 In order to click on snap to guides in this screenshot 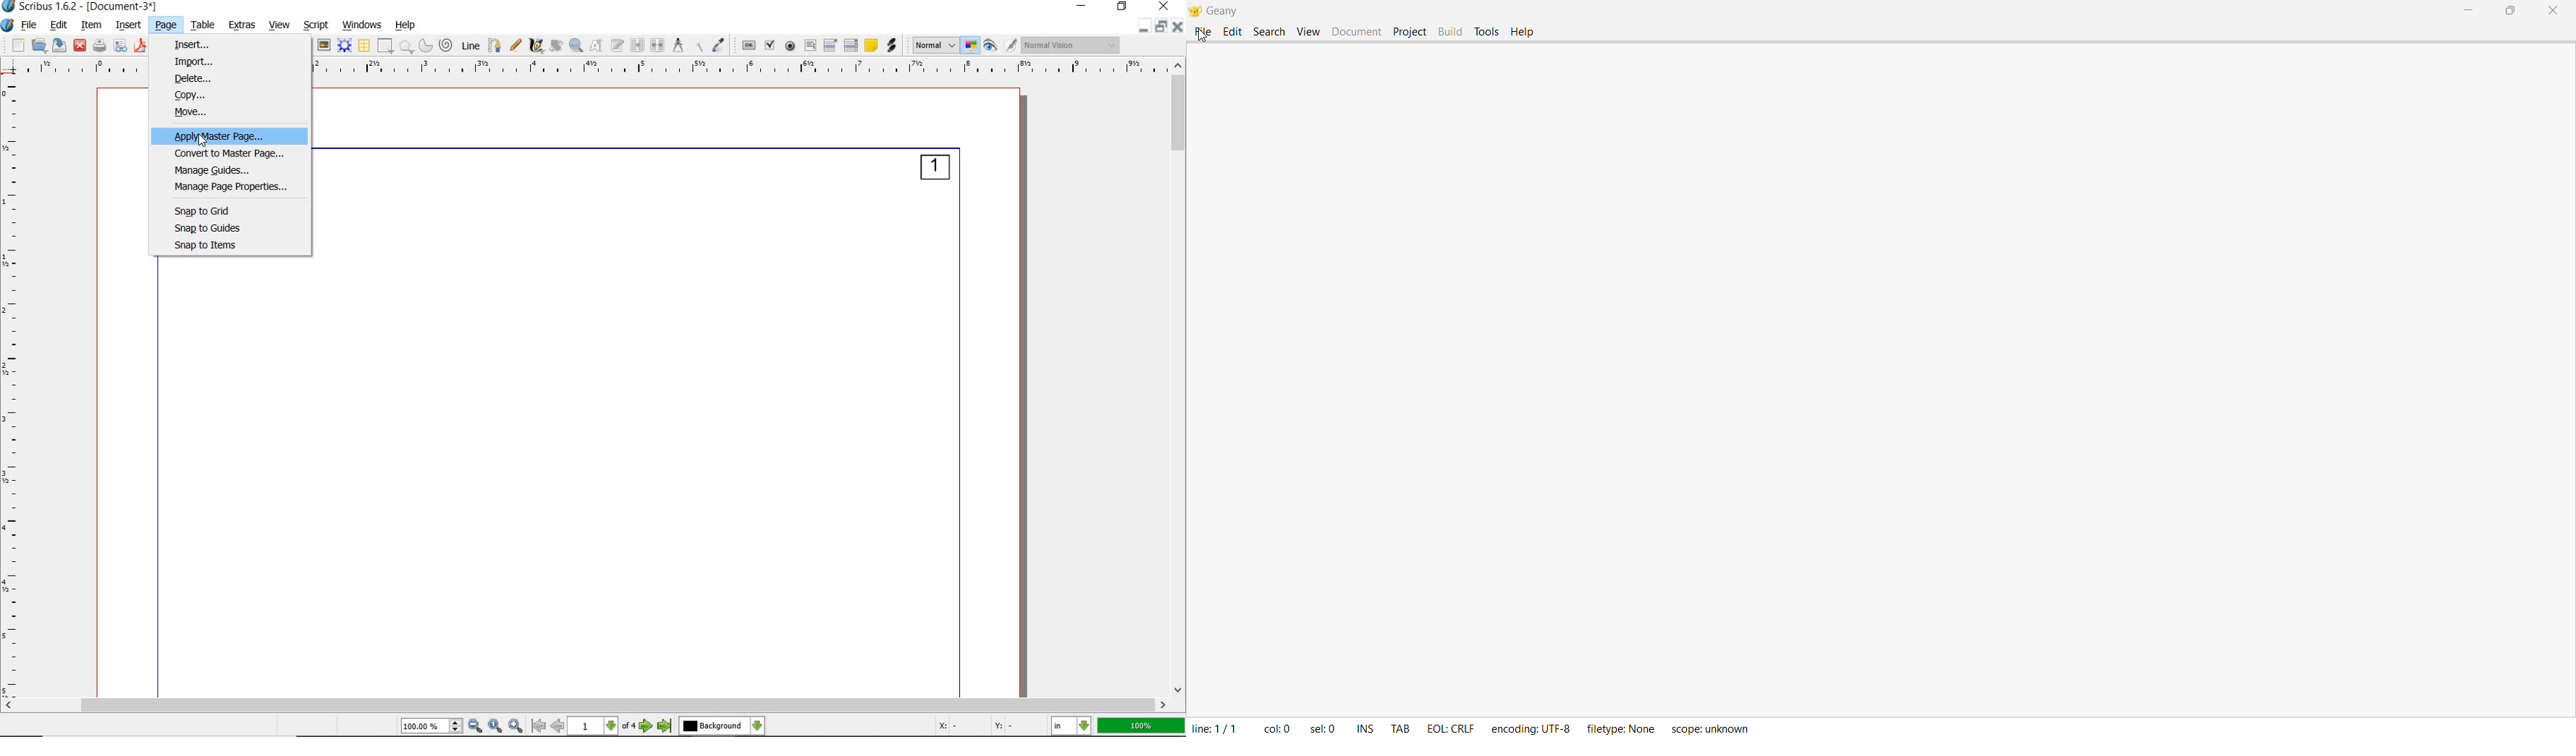, I will do `click(212, 227)`.